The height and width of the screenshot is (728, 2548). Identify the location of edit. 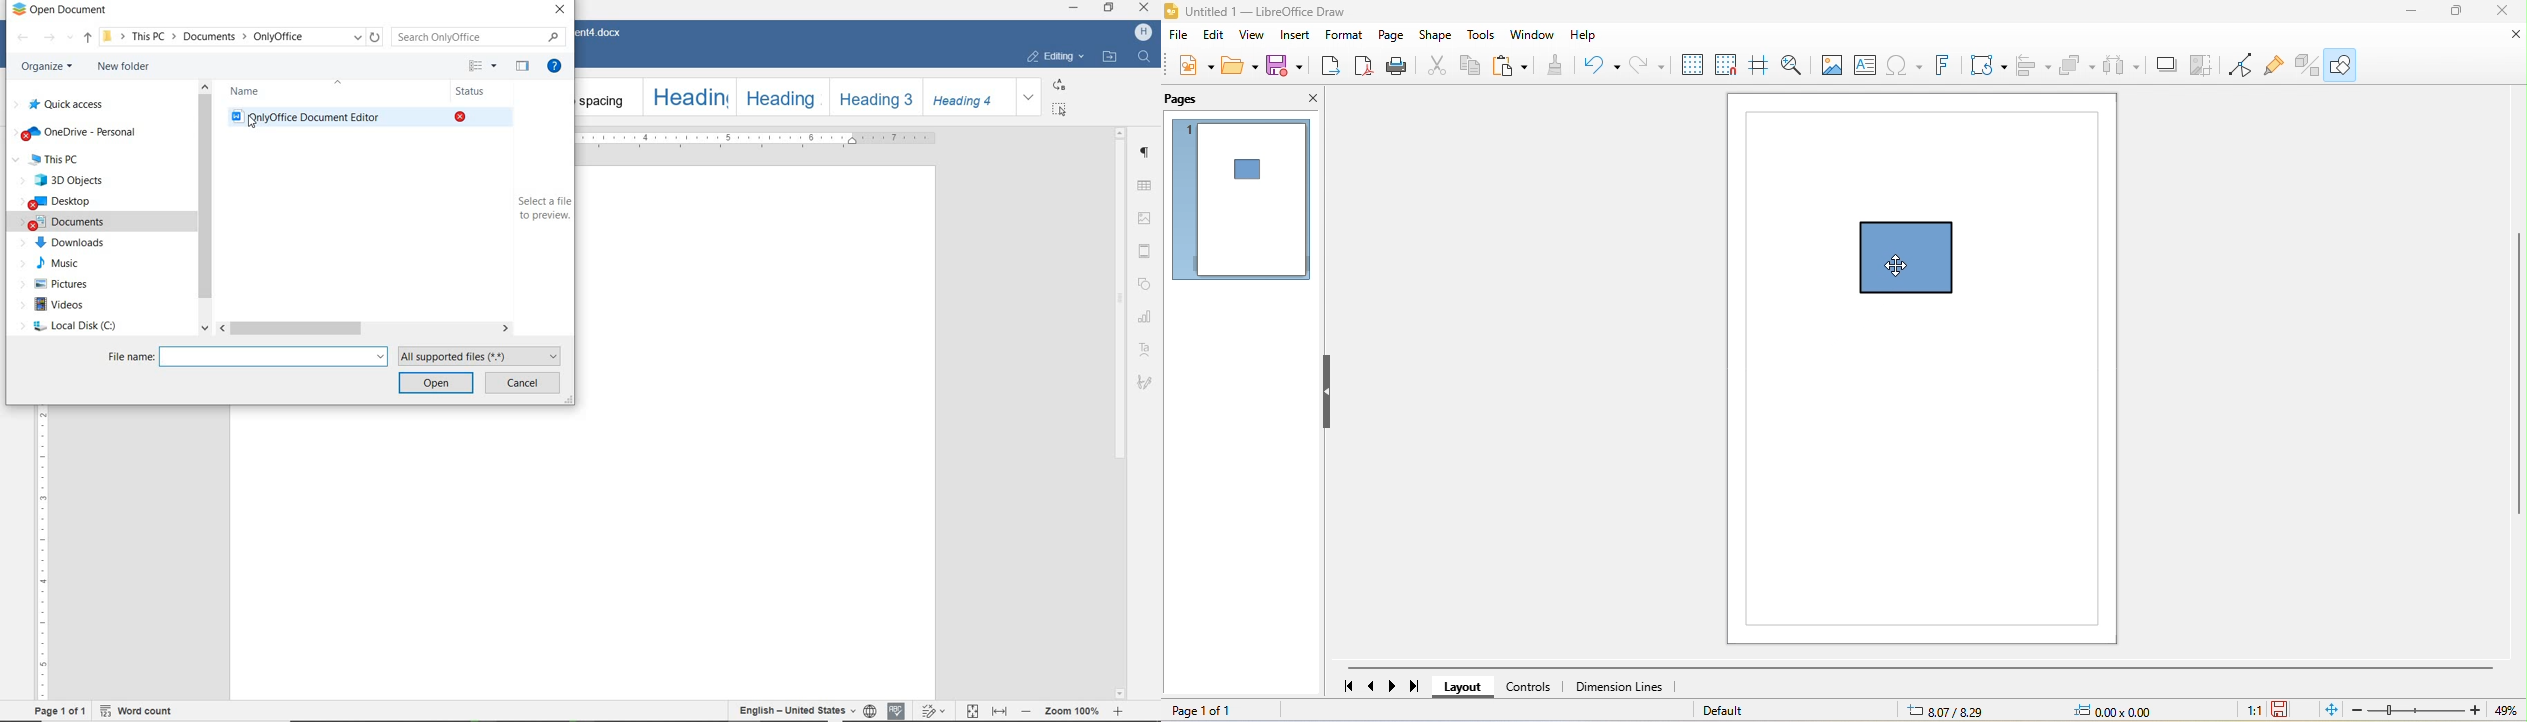
(1215, 36).